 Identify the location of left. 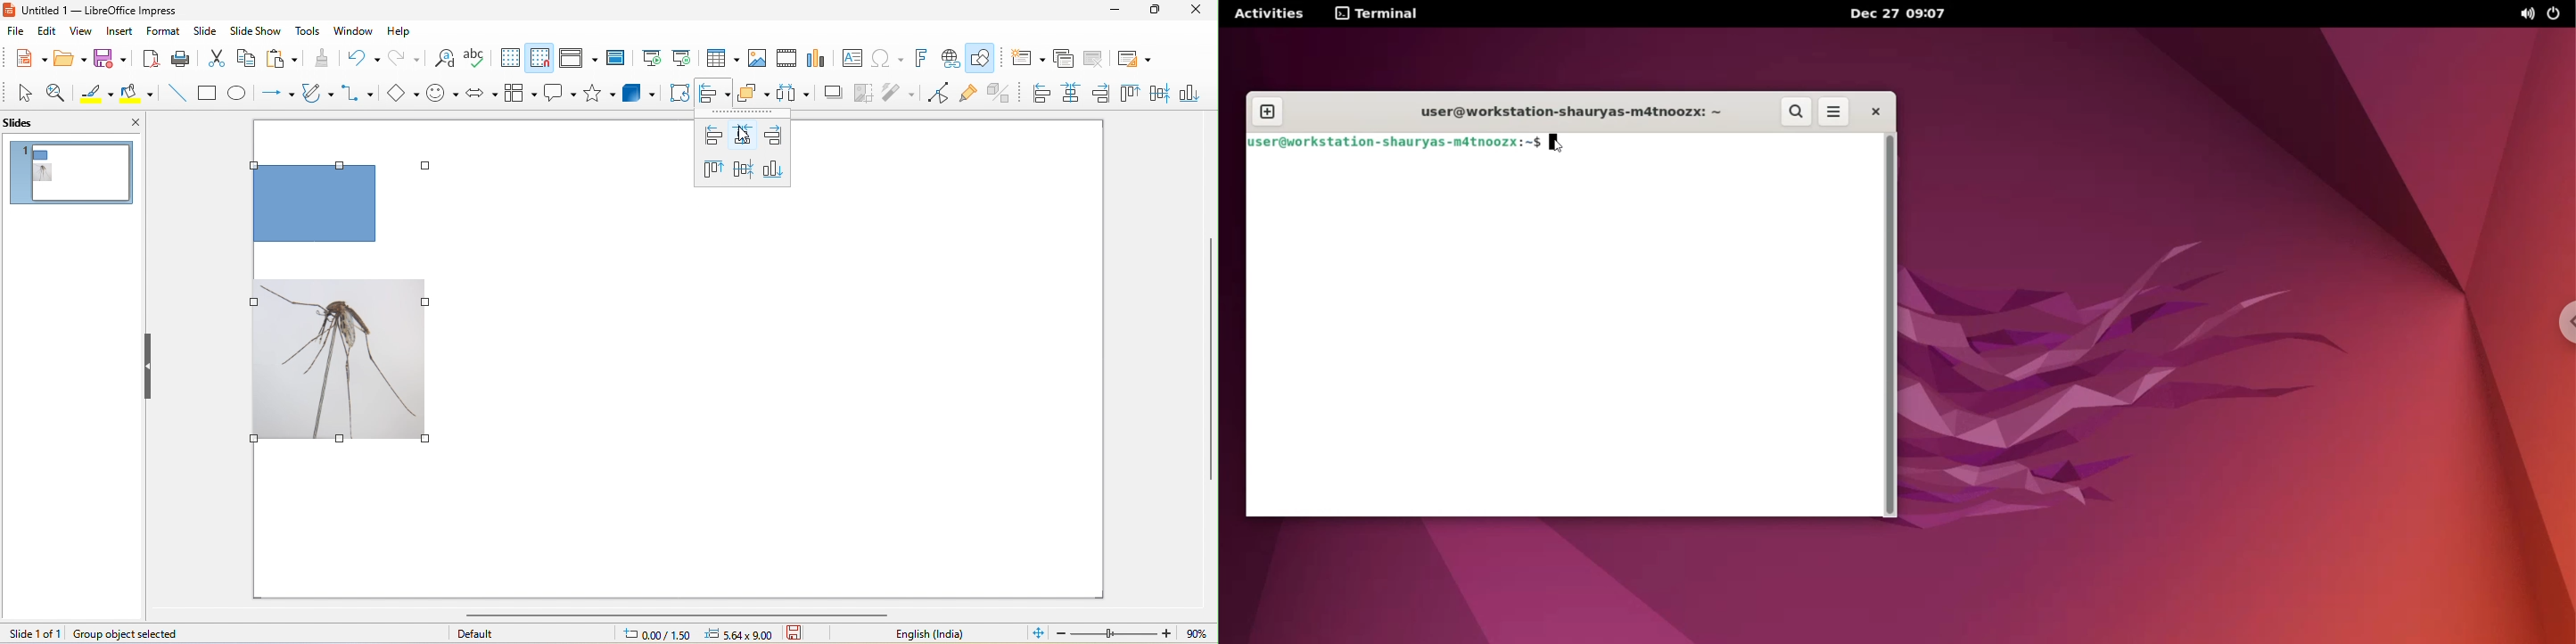
(1041, 95).